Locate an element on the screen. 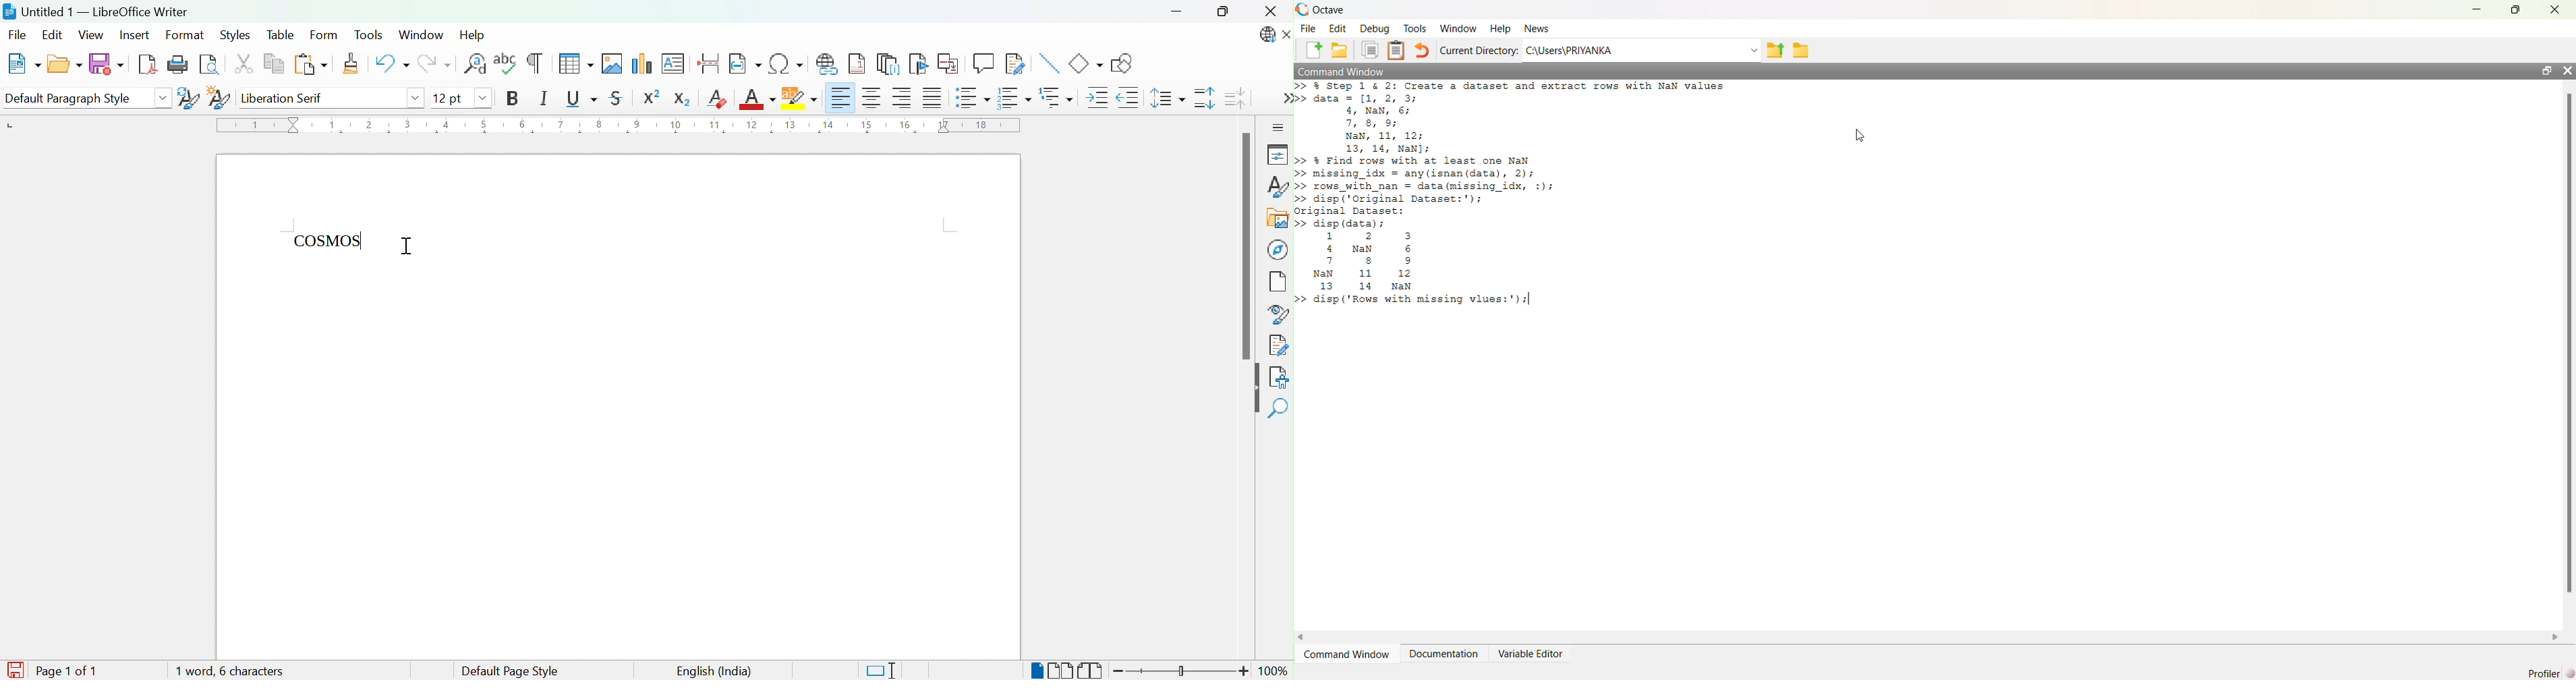 The width and height of the screenshot is (2576, 700). View is located at coordinates (92, 36).